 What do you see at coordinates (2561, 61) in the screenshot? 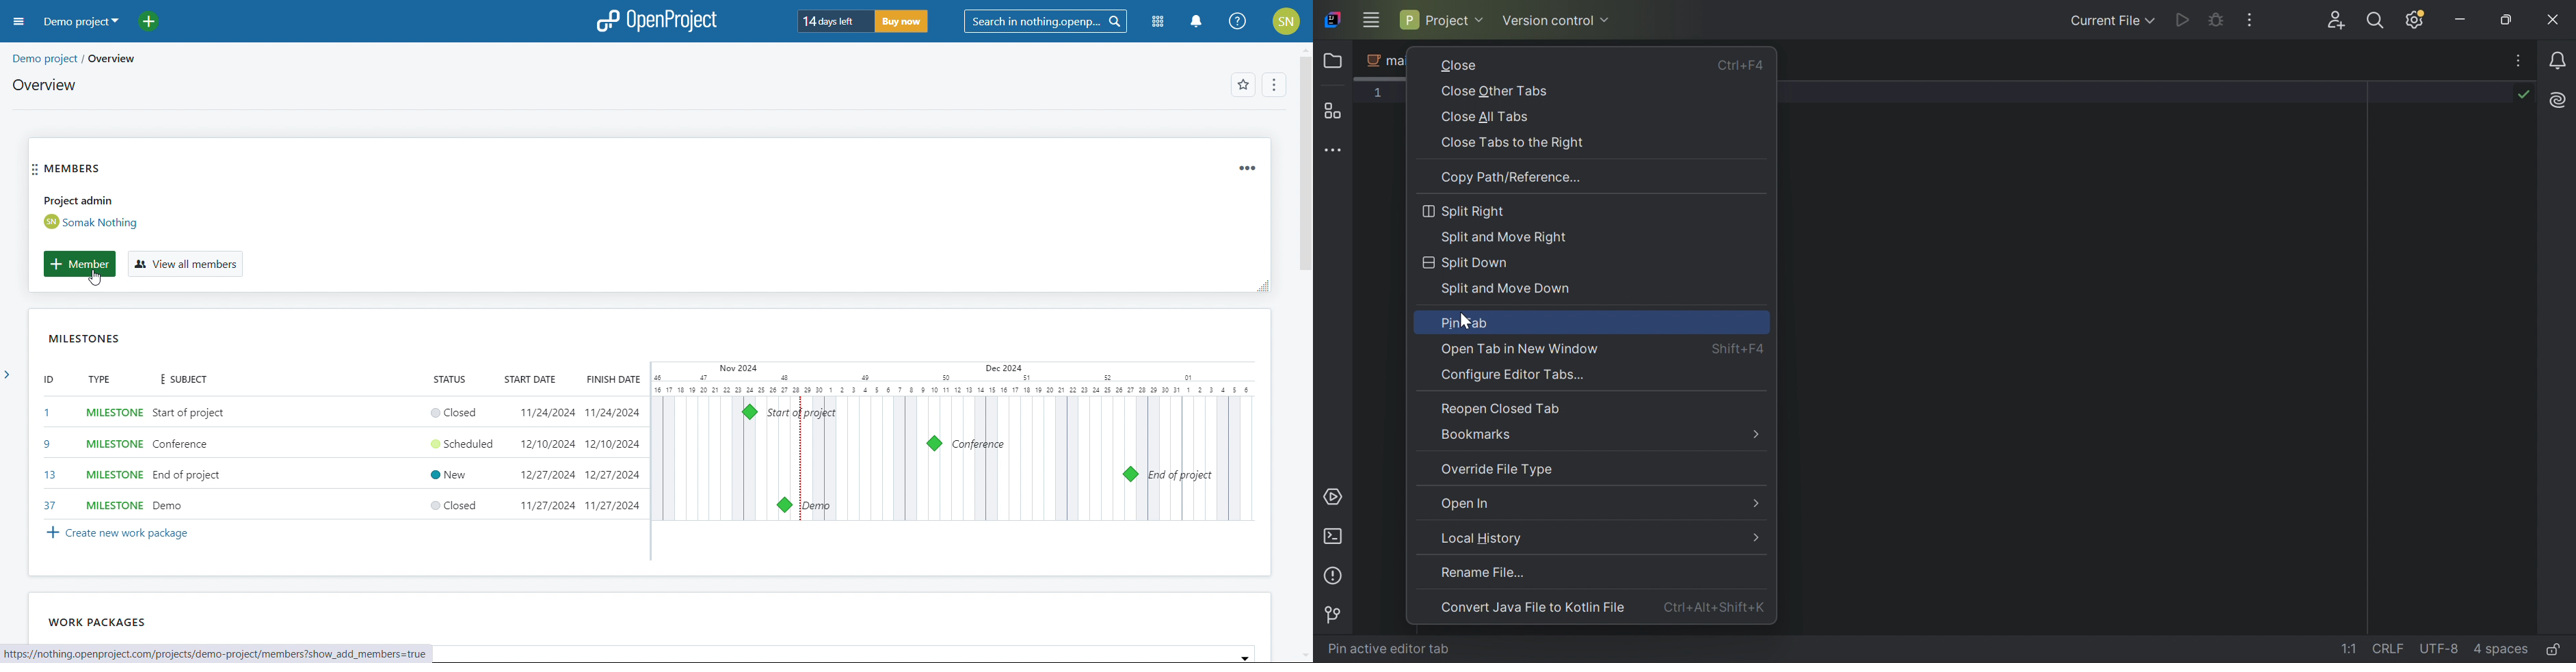
I see `Notifications` at bounding box center [2561, 61].